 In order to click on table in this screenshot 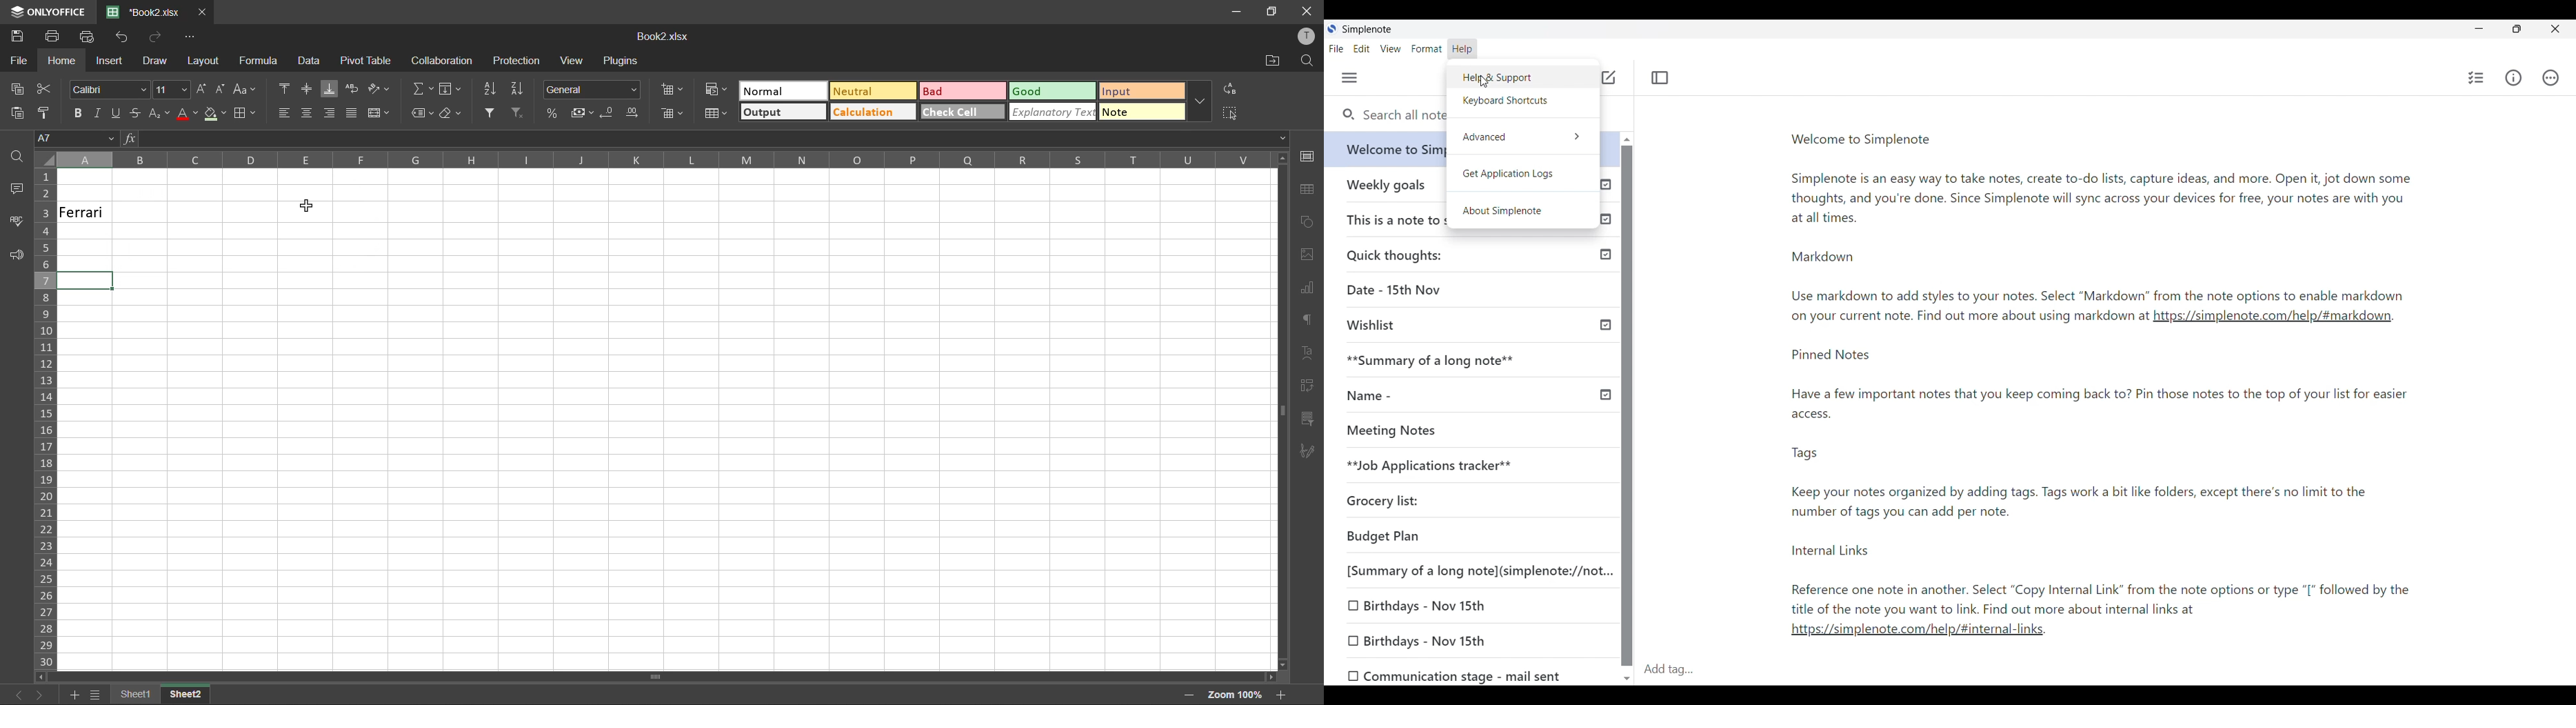, I will do `click(1308, 190)`.